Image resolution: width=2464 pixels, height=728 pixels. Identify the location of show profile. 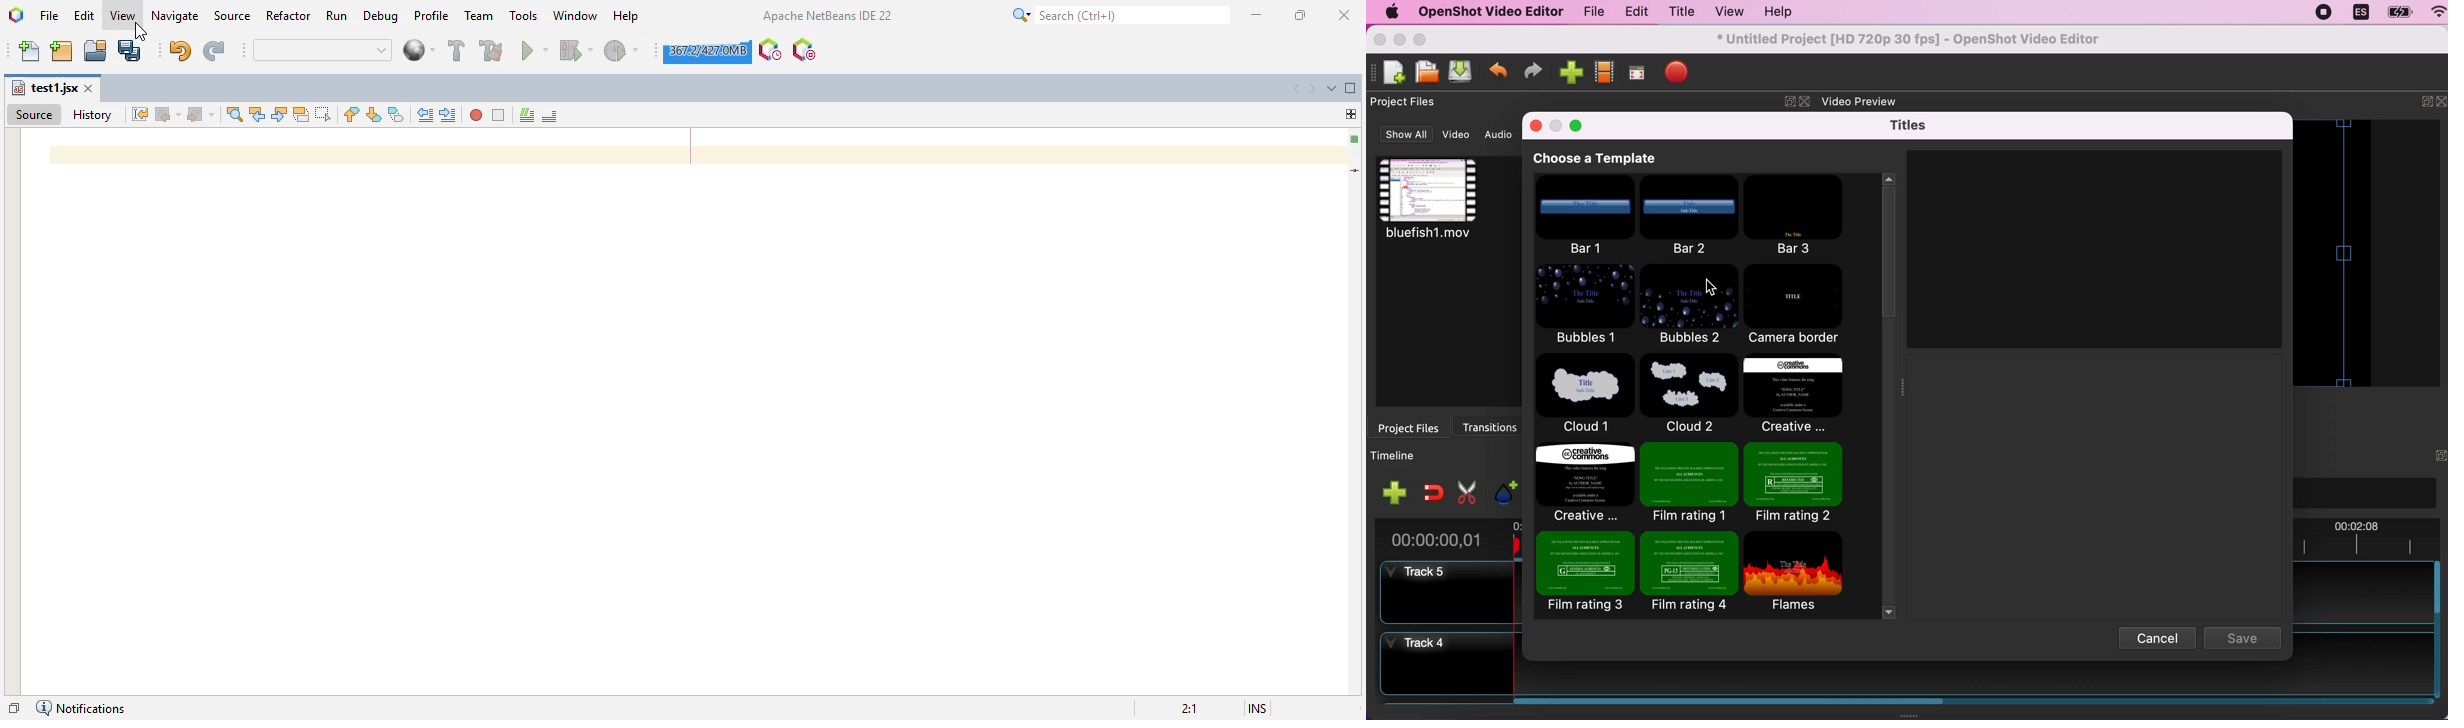
(1603, 75).